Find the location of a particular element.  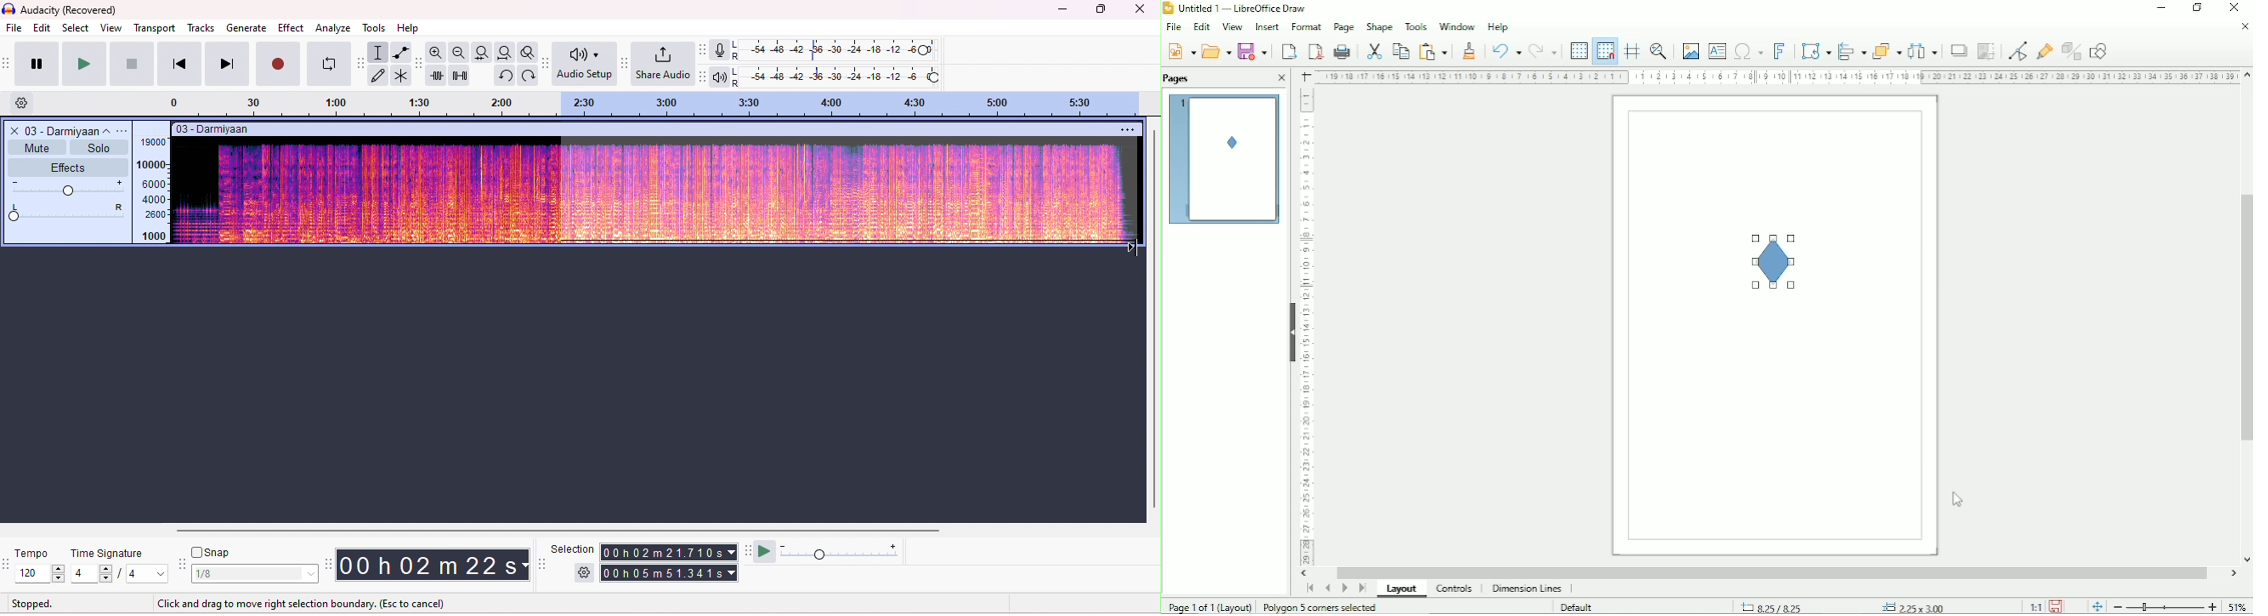

Tools is located at coordinates (1415, 26).